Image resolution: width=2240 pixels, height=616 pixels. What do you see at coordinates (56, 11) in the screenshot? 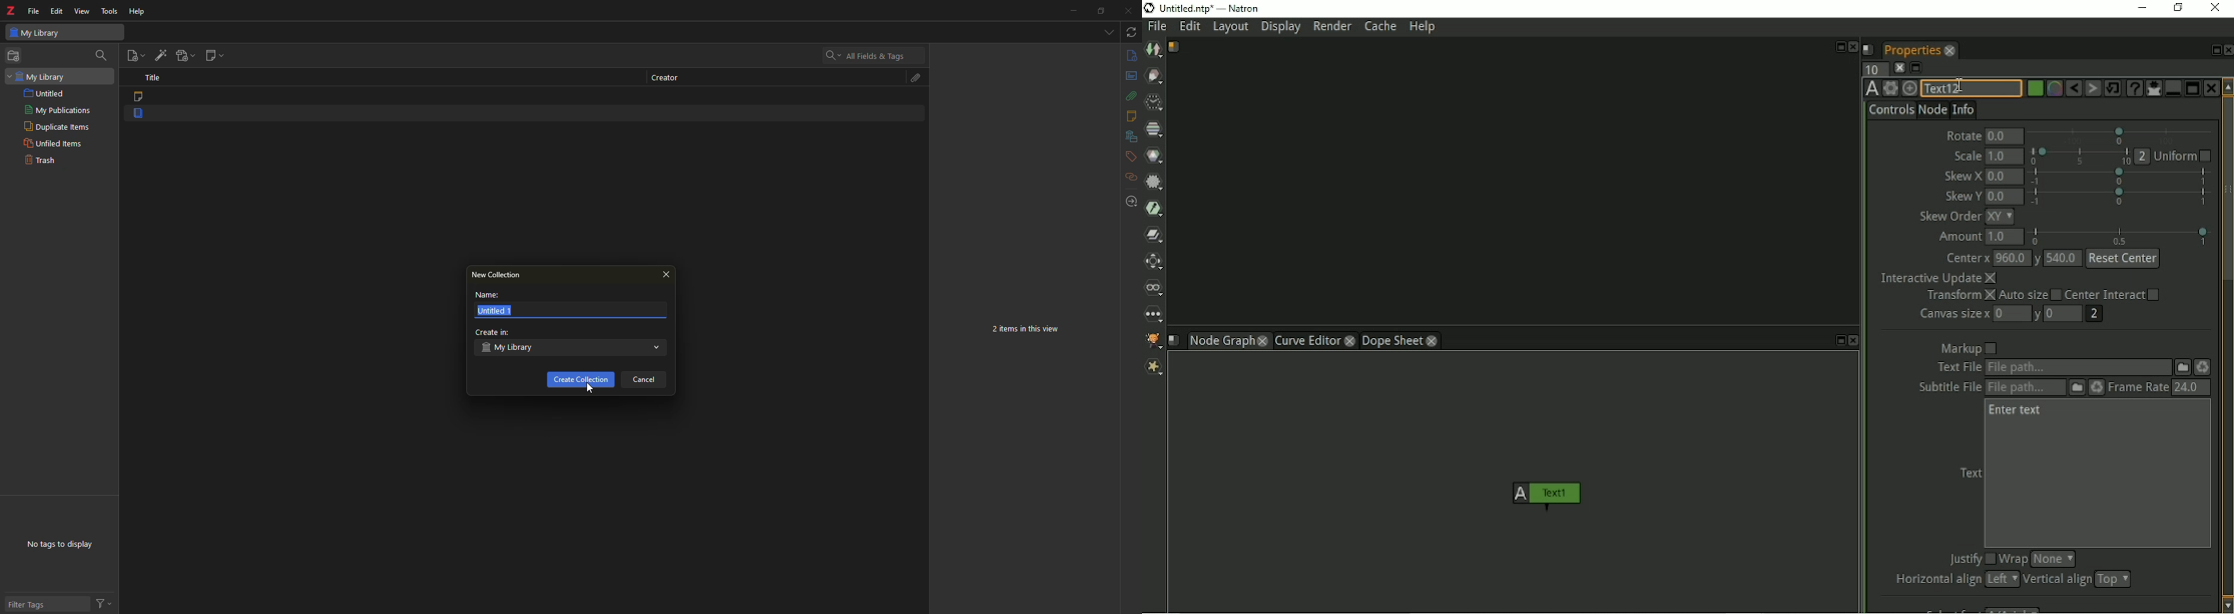
I see `edit` at bounding box center [56, 11].